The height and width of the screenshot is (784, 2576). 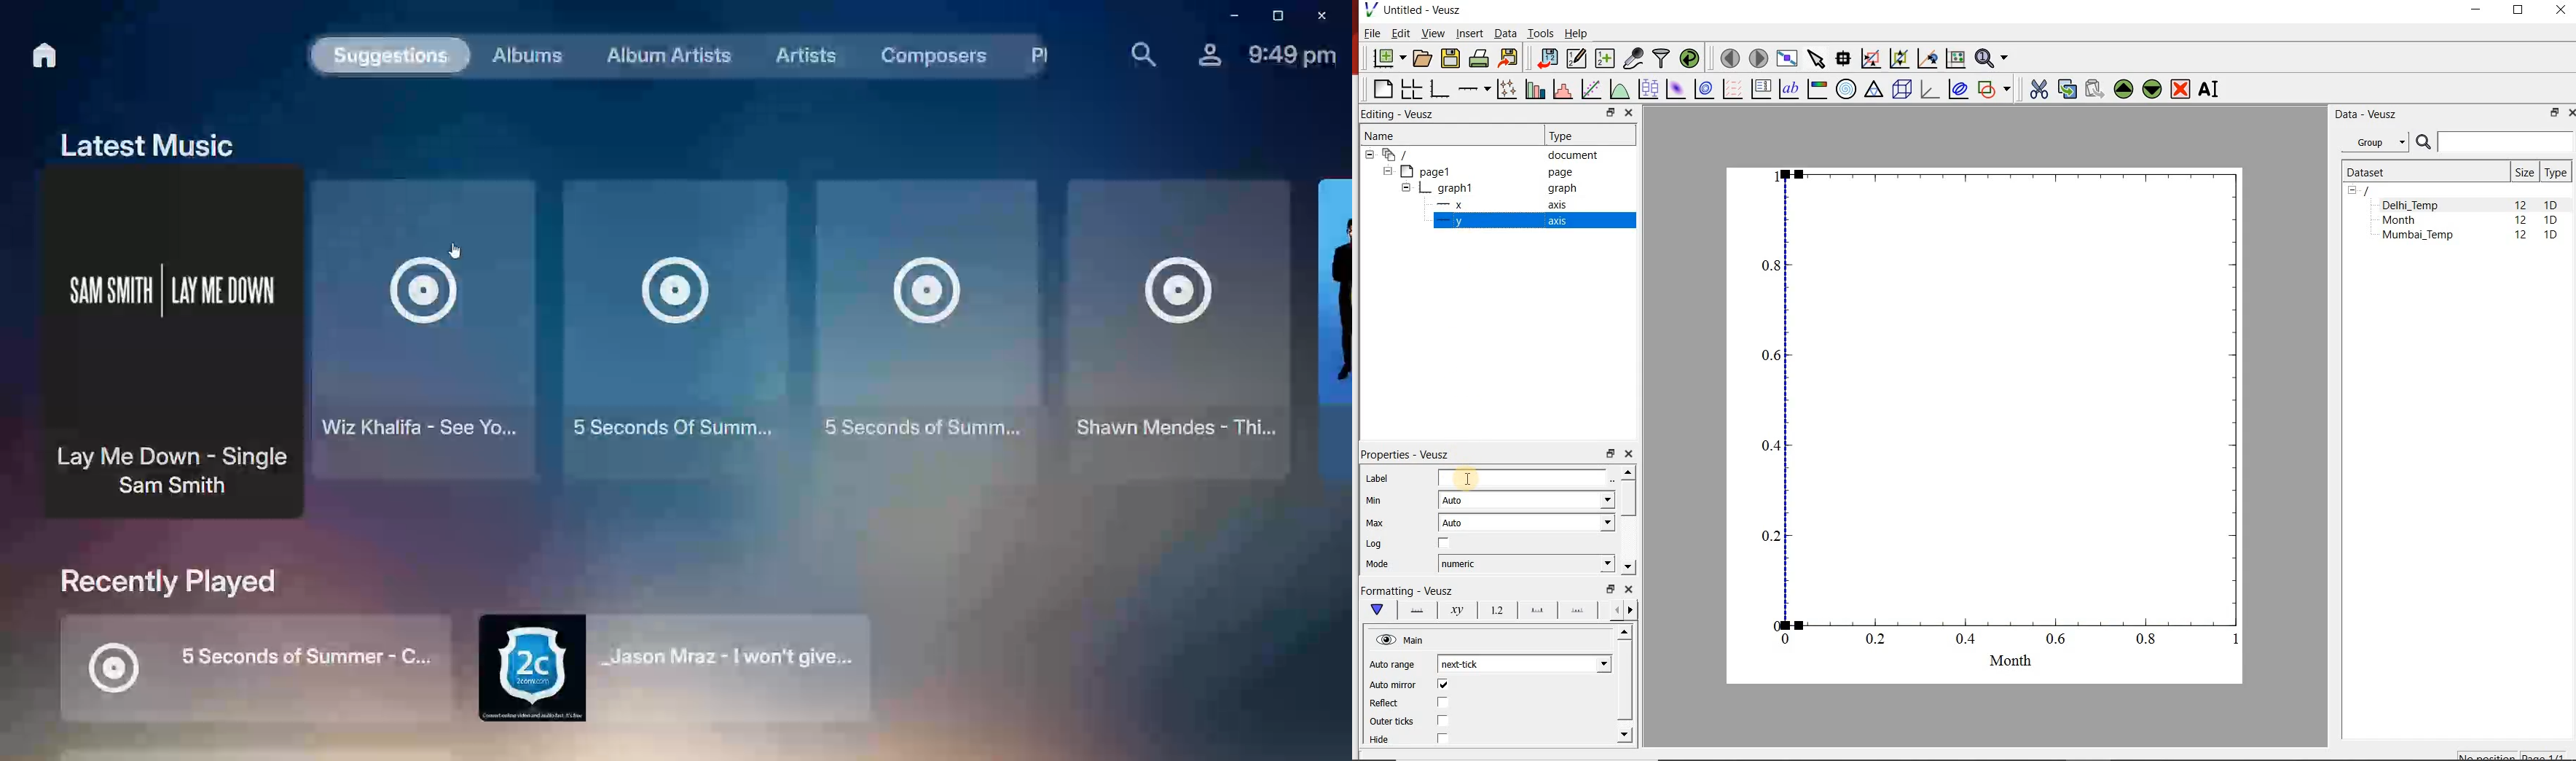 What do you see at coordinates (2038, 89) in the screenshot?
I see `cut the selected widget` at bounding box center [2038, 89].